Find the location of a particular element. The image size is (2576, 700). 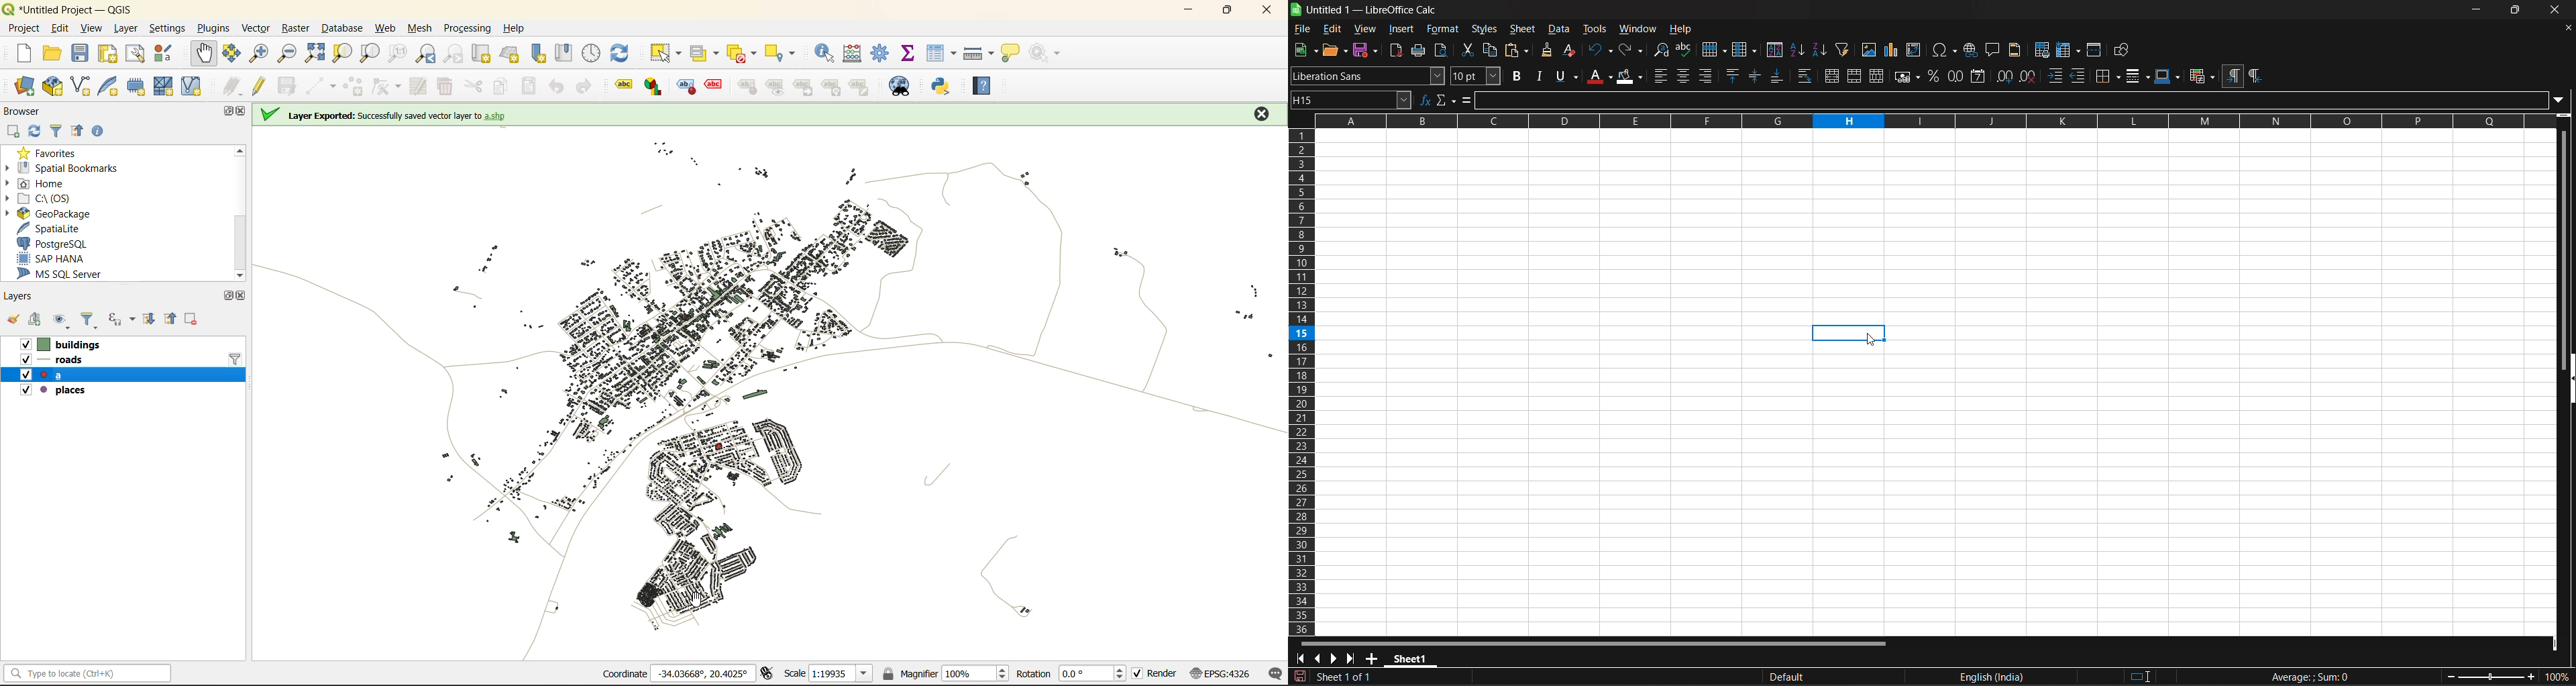

title is located at coordinates (1371, 10).